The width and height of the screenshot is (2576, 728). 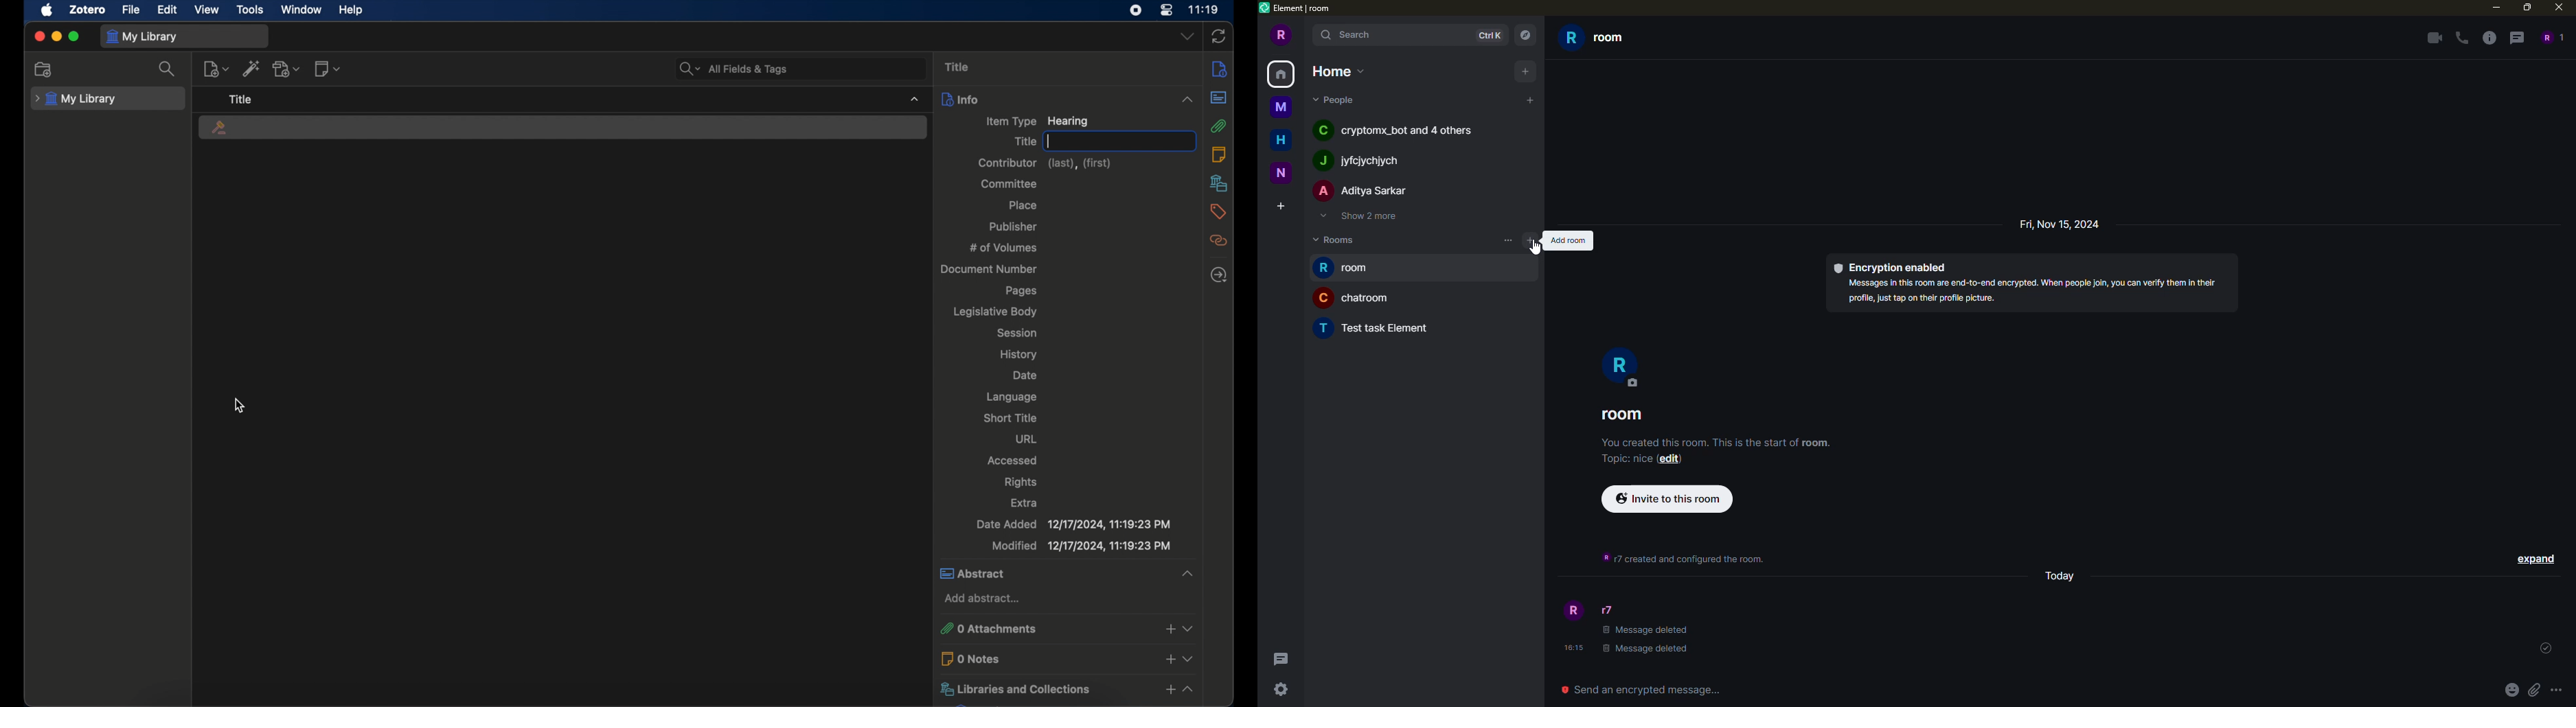 What do you see at coordinates (990, 270) in the screenshot?
I see `document number` at bounding box center [990, 270].